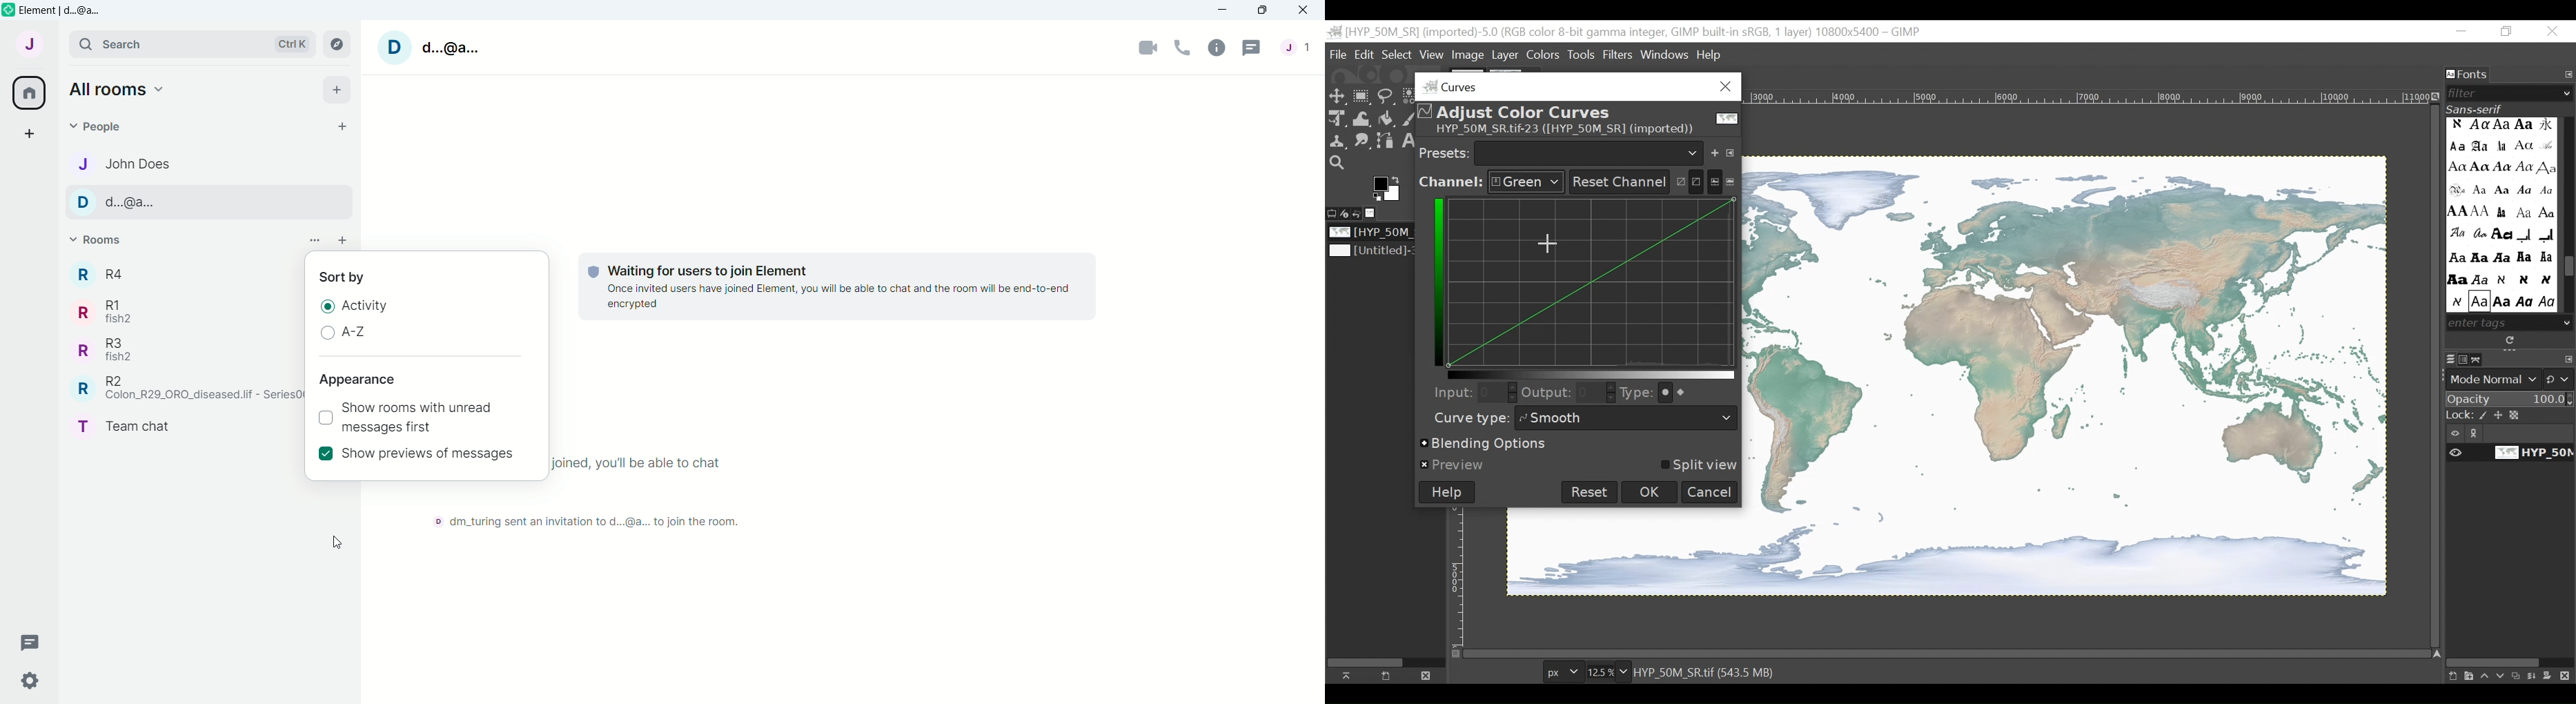  Describe the element at coordinates (1182, 47) in the screenshot. I see `Voice Call` at that location.